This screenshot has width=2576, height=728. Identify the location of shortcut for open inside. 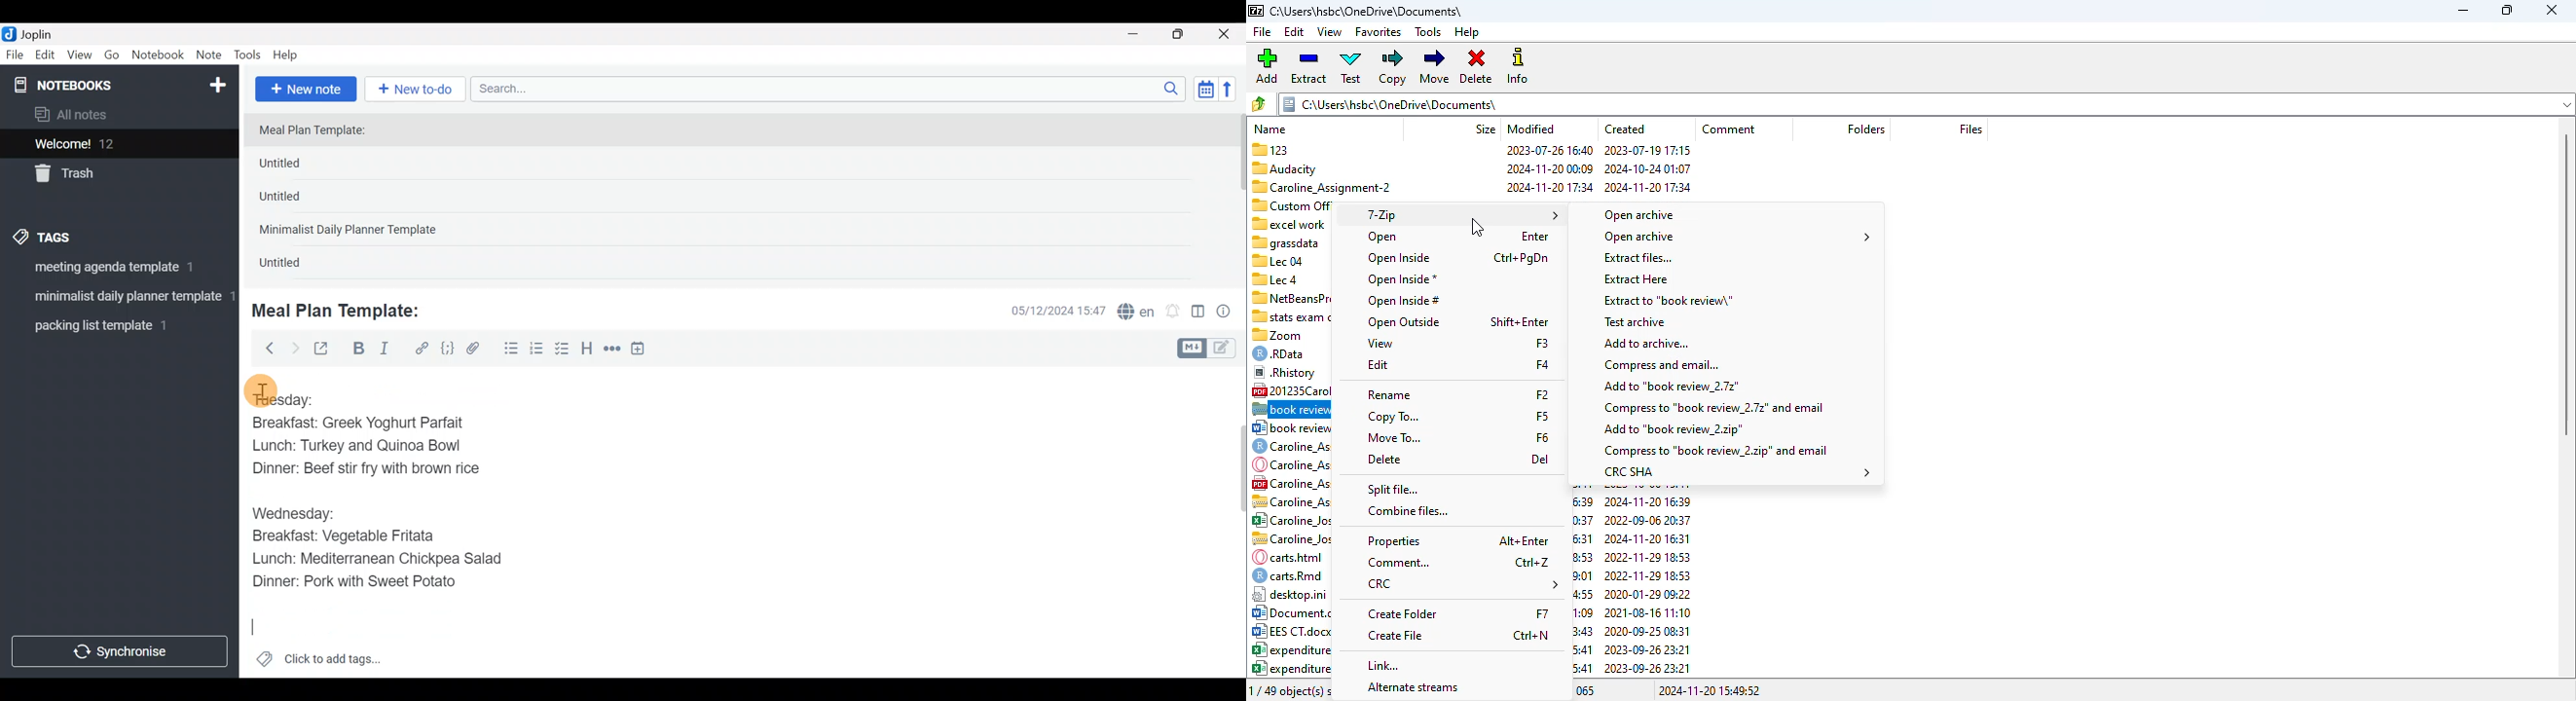
(1521, 258).